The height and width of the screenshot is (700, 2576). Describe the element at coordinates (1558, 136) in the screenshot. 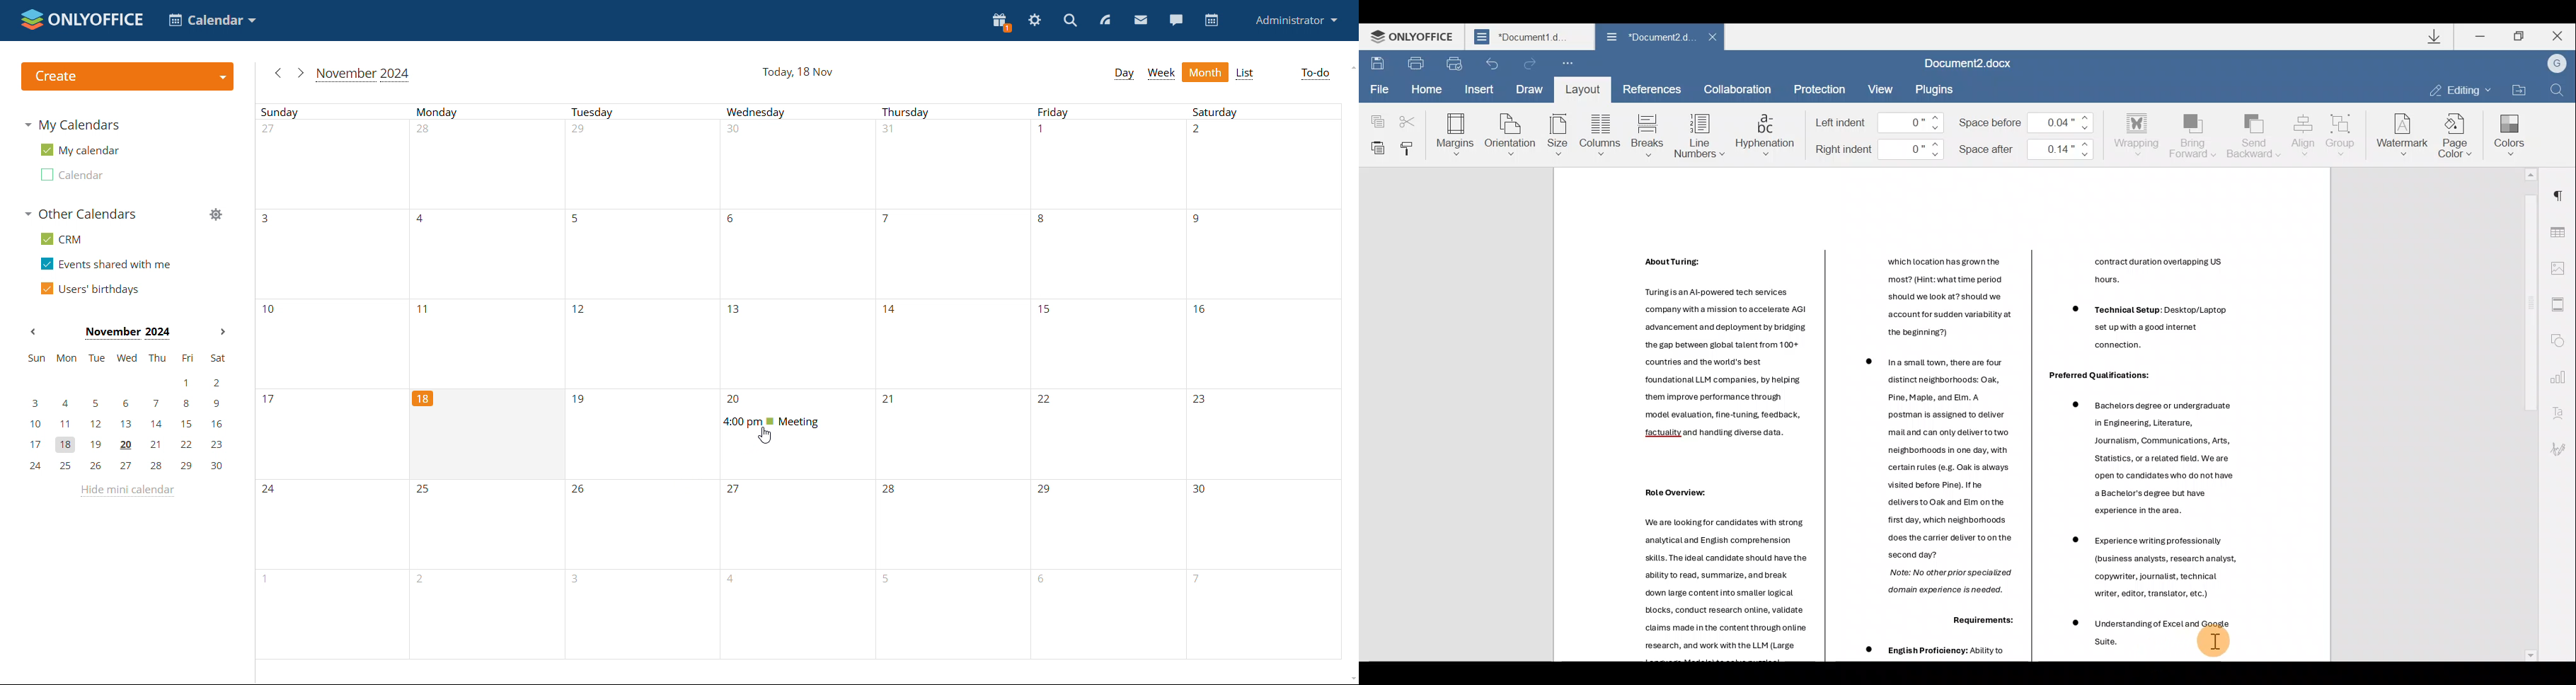

I see `Size` at that location.